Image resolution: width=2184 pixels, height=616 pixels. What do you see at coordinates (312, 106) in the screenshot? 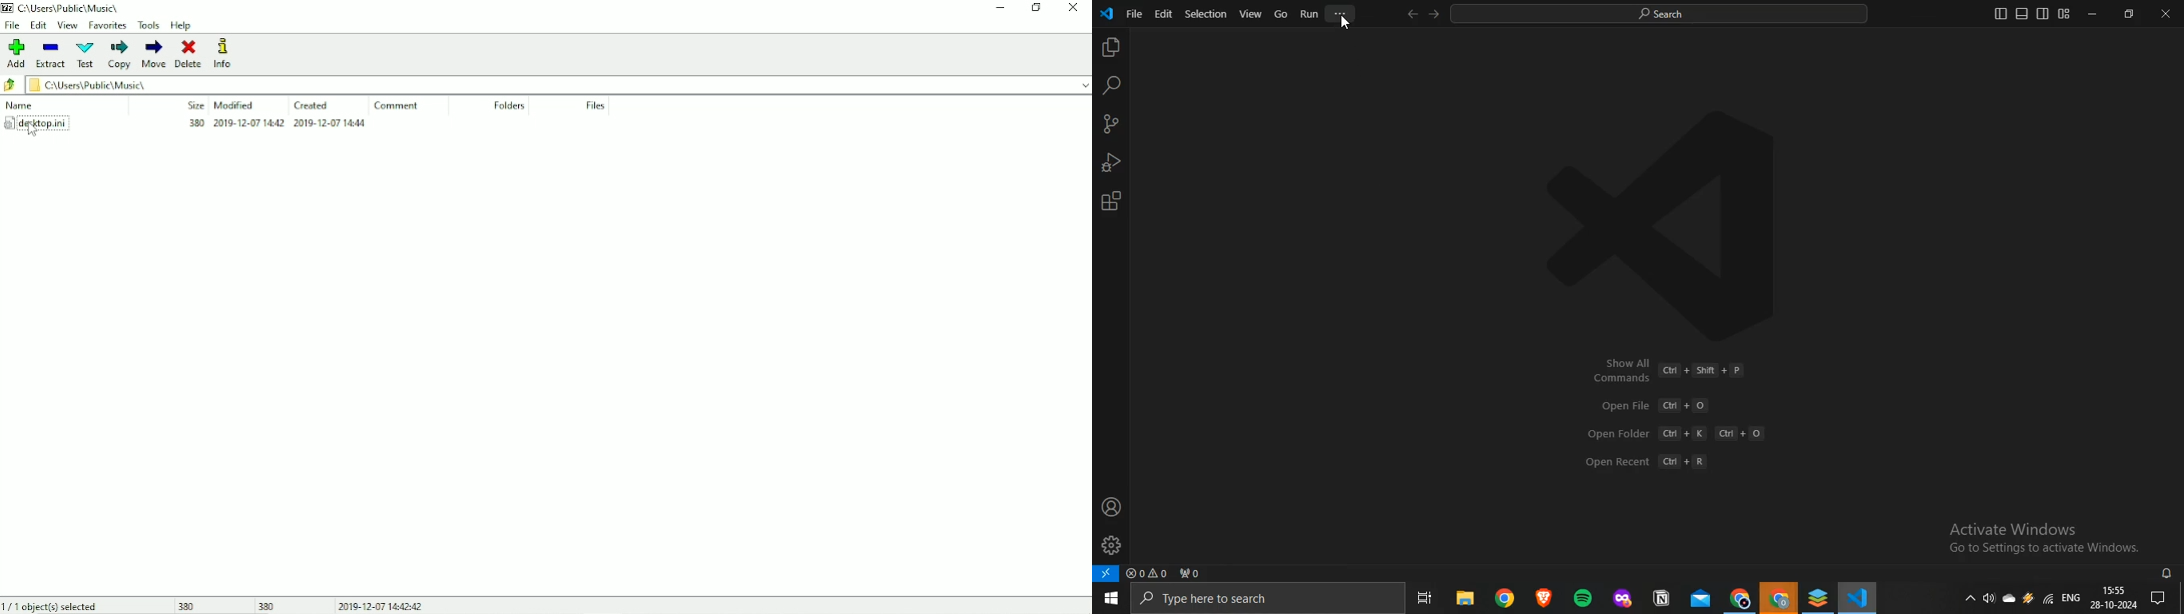
I see `Created` at bounding box center [312, 106].